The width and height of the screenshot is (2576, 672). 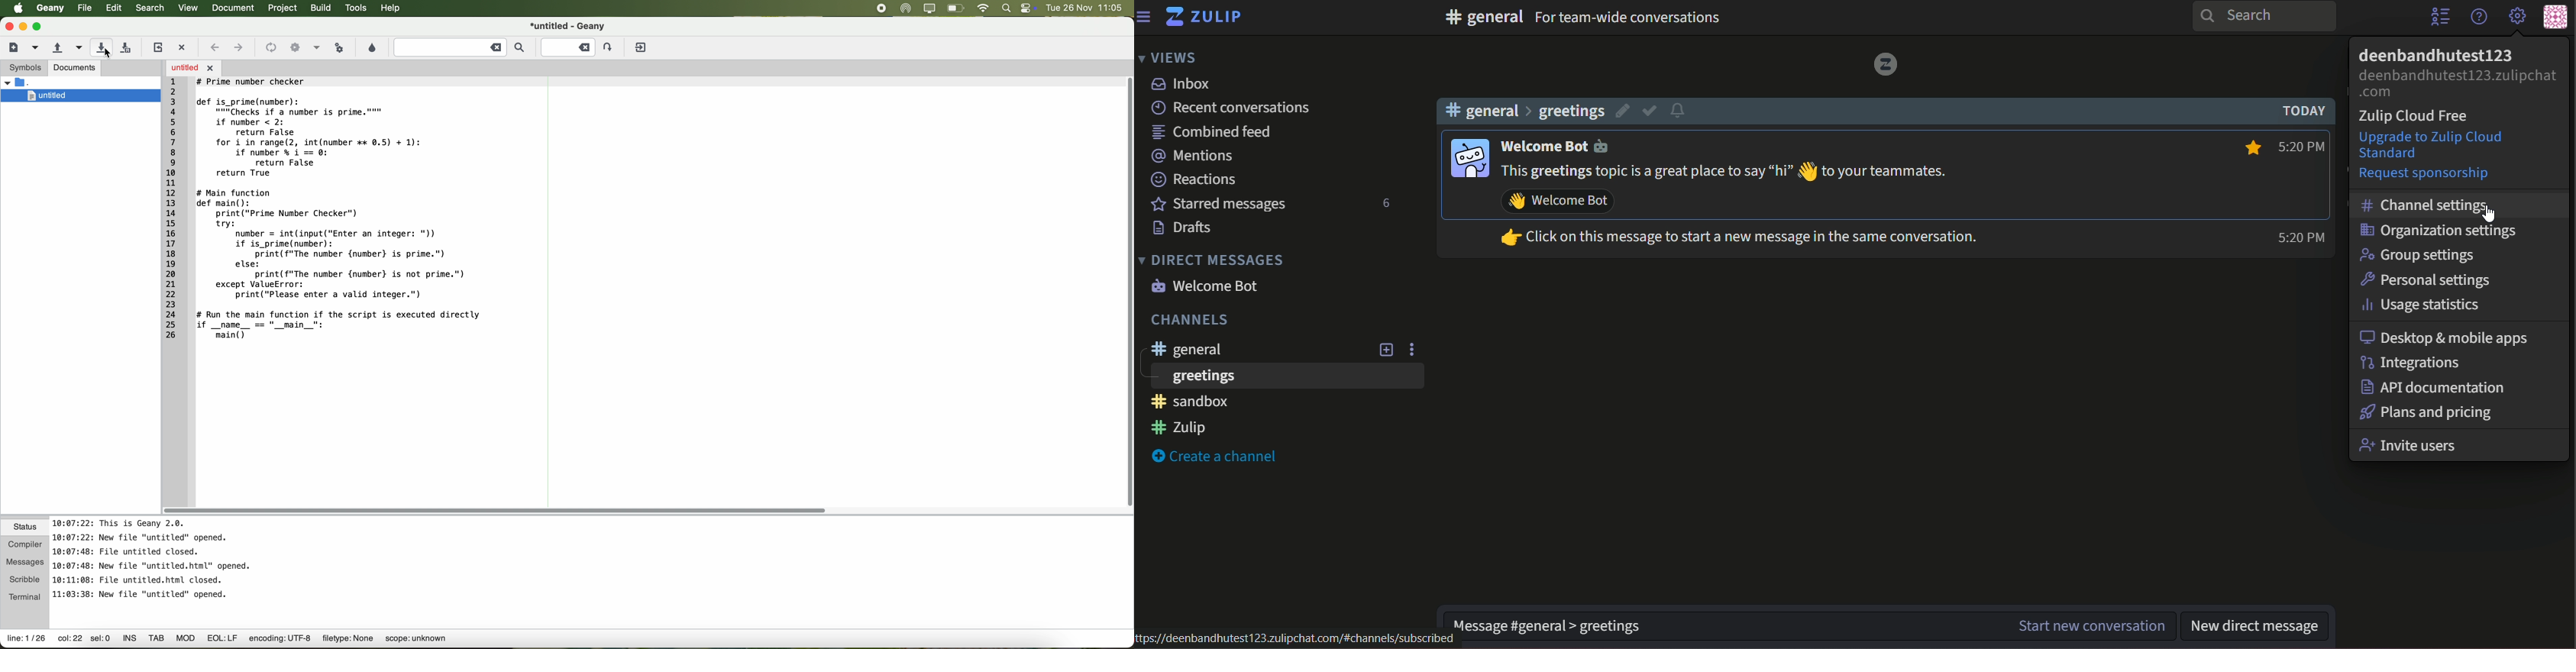 I want to click on mark, so click(x=1650, y=111).